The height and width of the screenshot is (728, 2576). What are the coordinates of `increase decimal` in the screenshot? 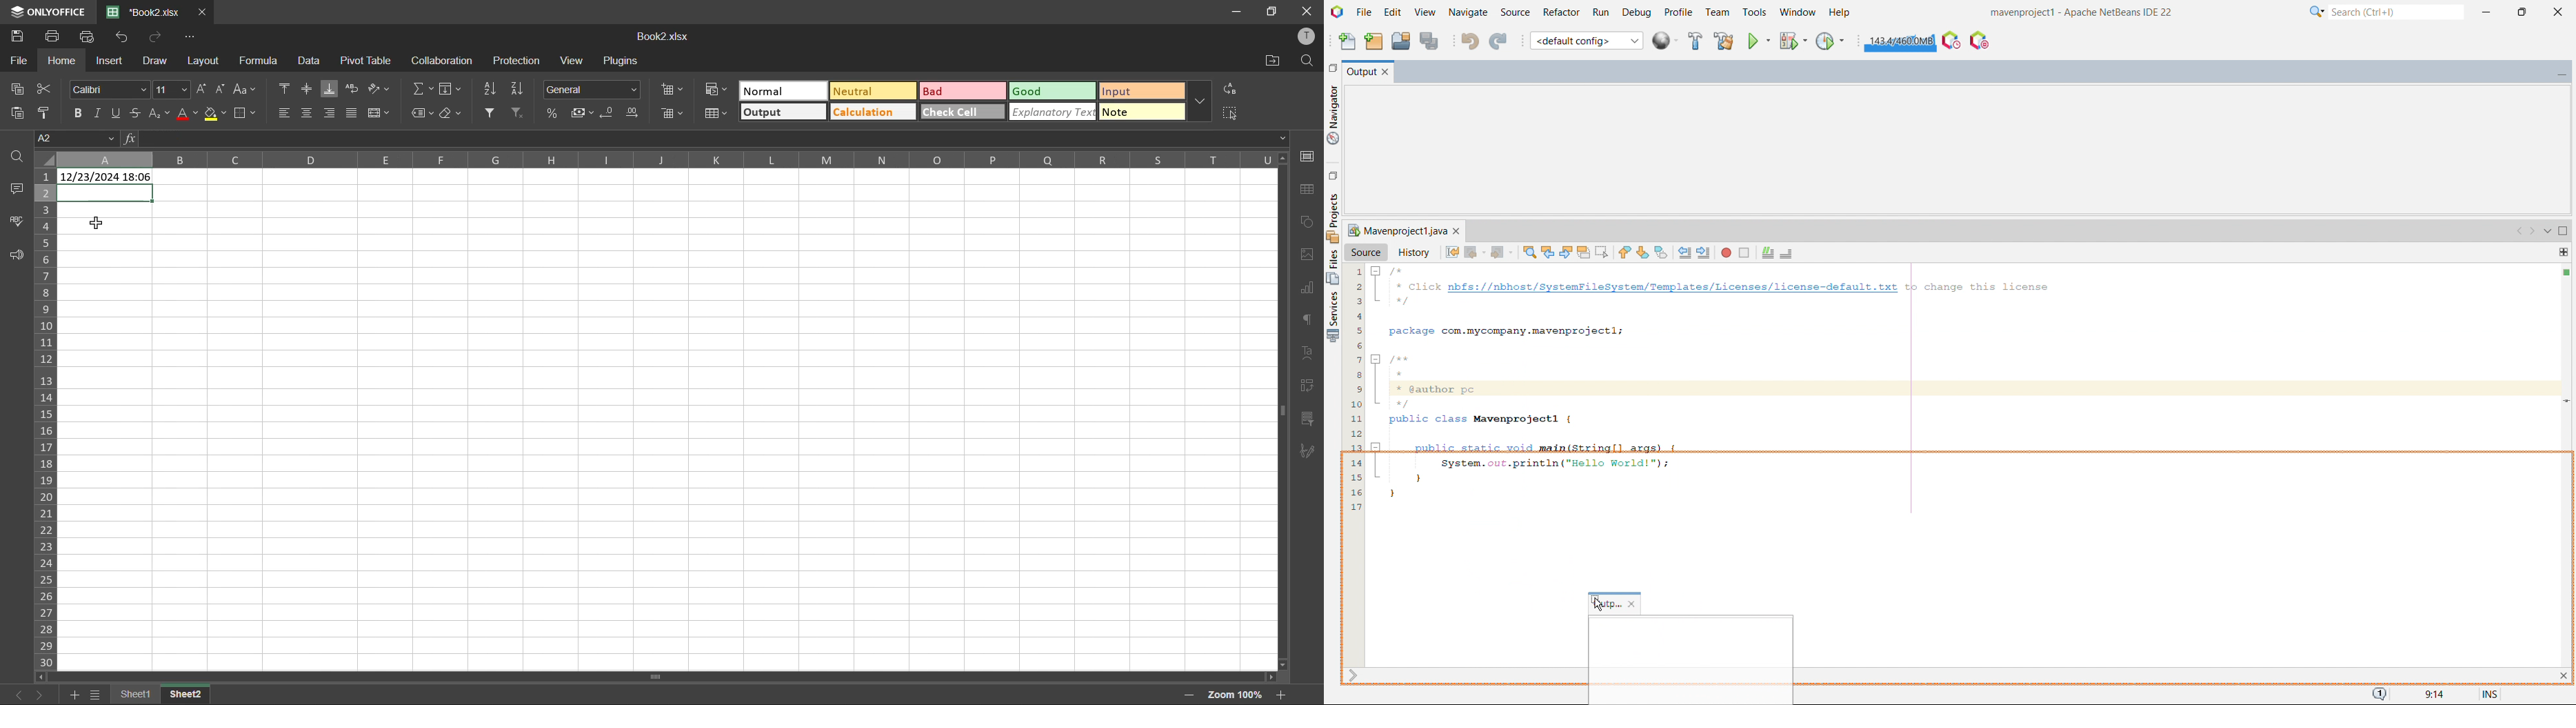 It's located at (636, 113).